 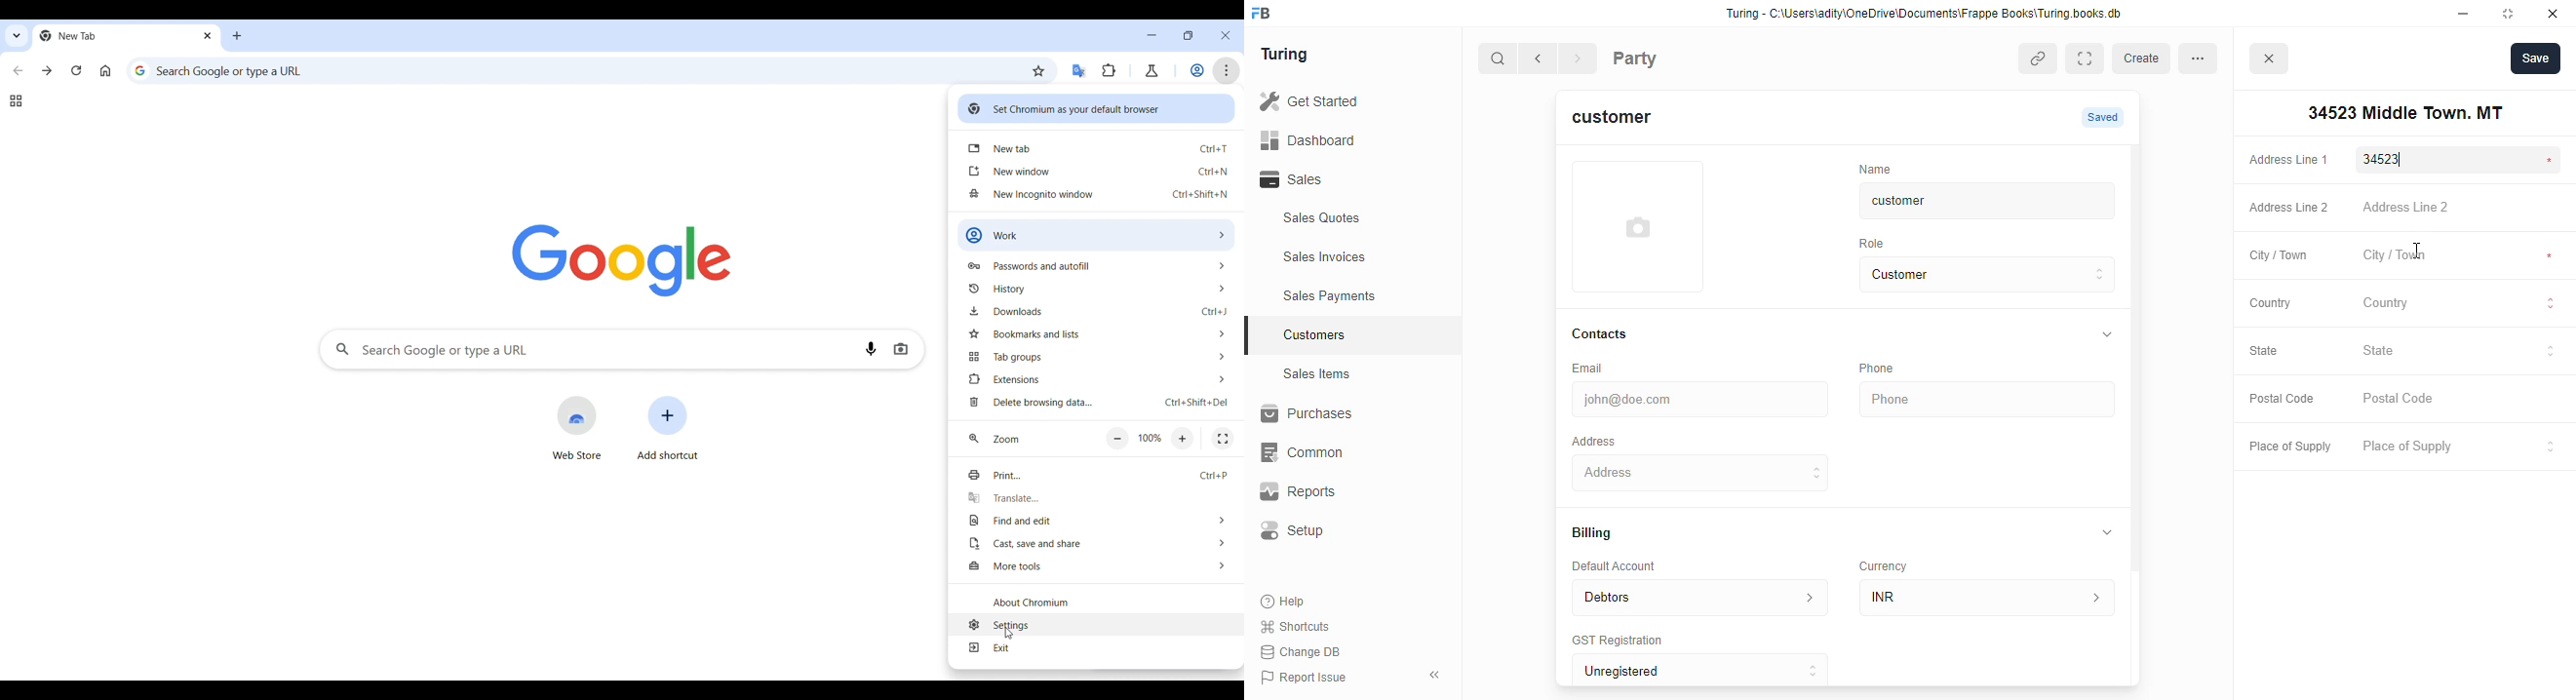 What do you see at coordinates (2105, 335) in the screenshot?
I see `collapse` at bounding box center [2105, 335].